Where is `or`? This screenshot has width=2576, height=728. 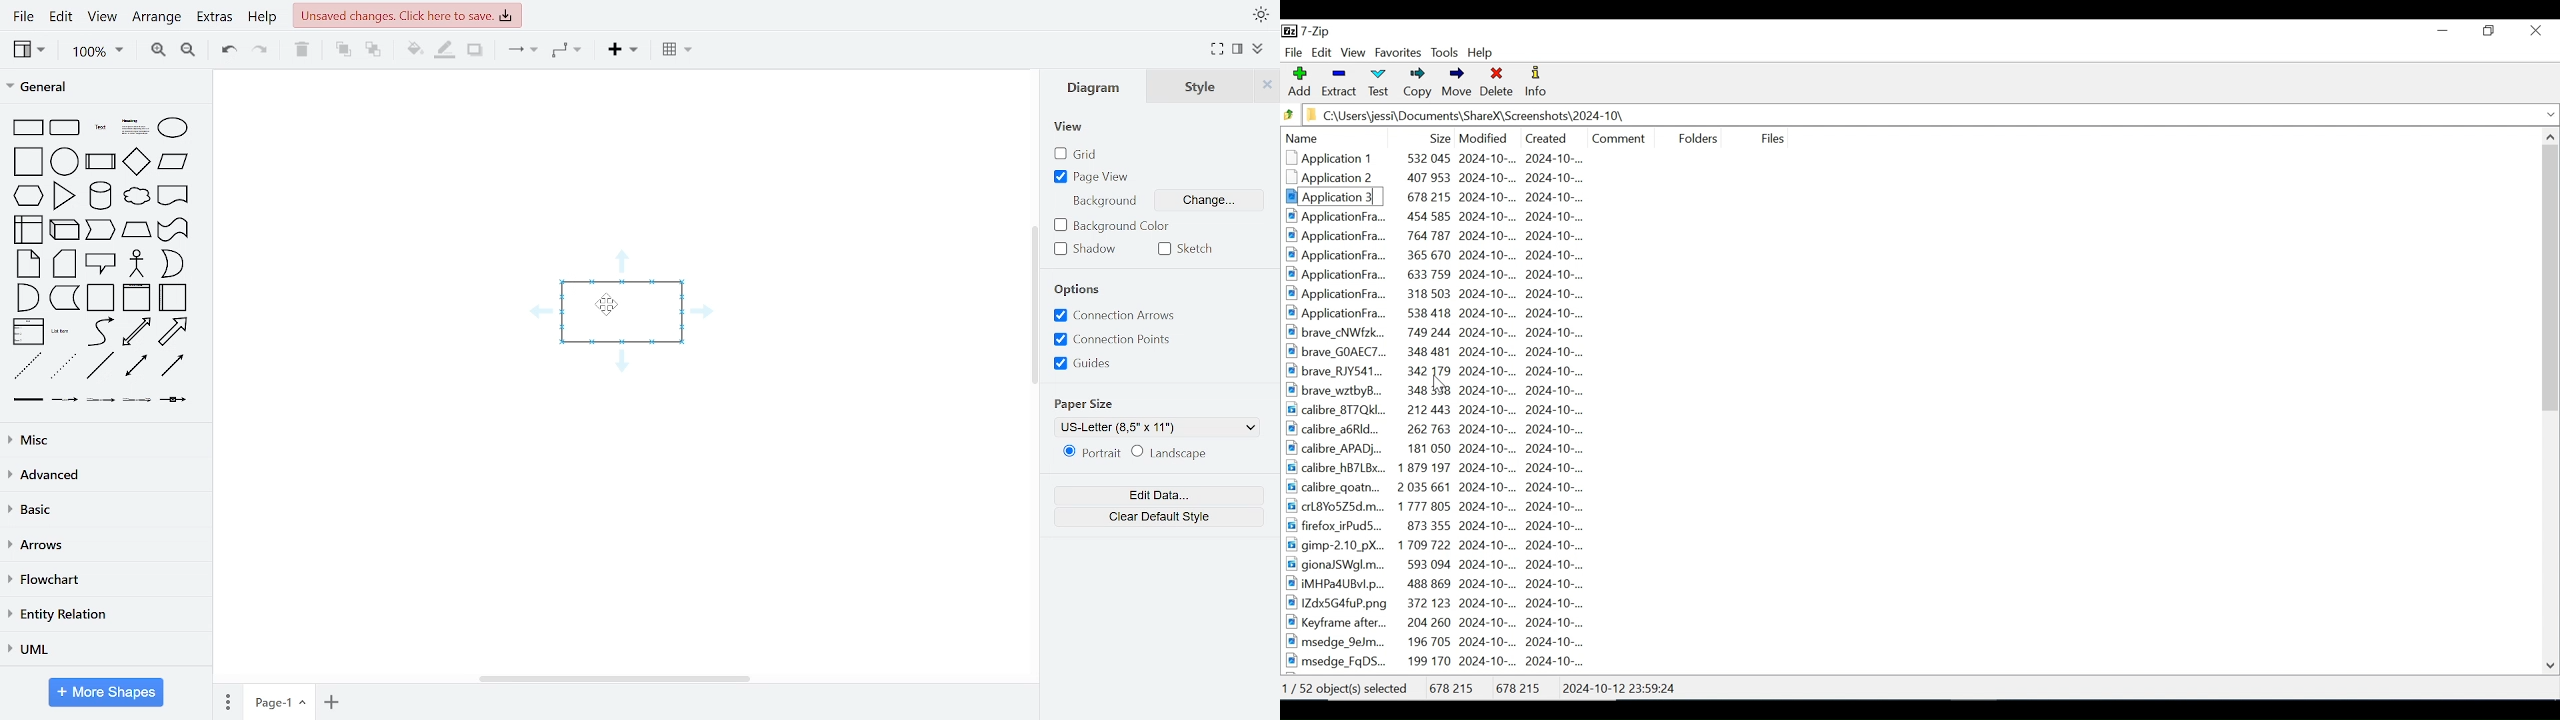 or is located at coordinates (171, 264).